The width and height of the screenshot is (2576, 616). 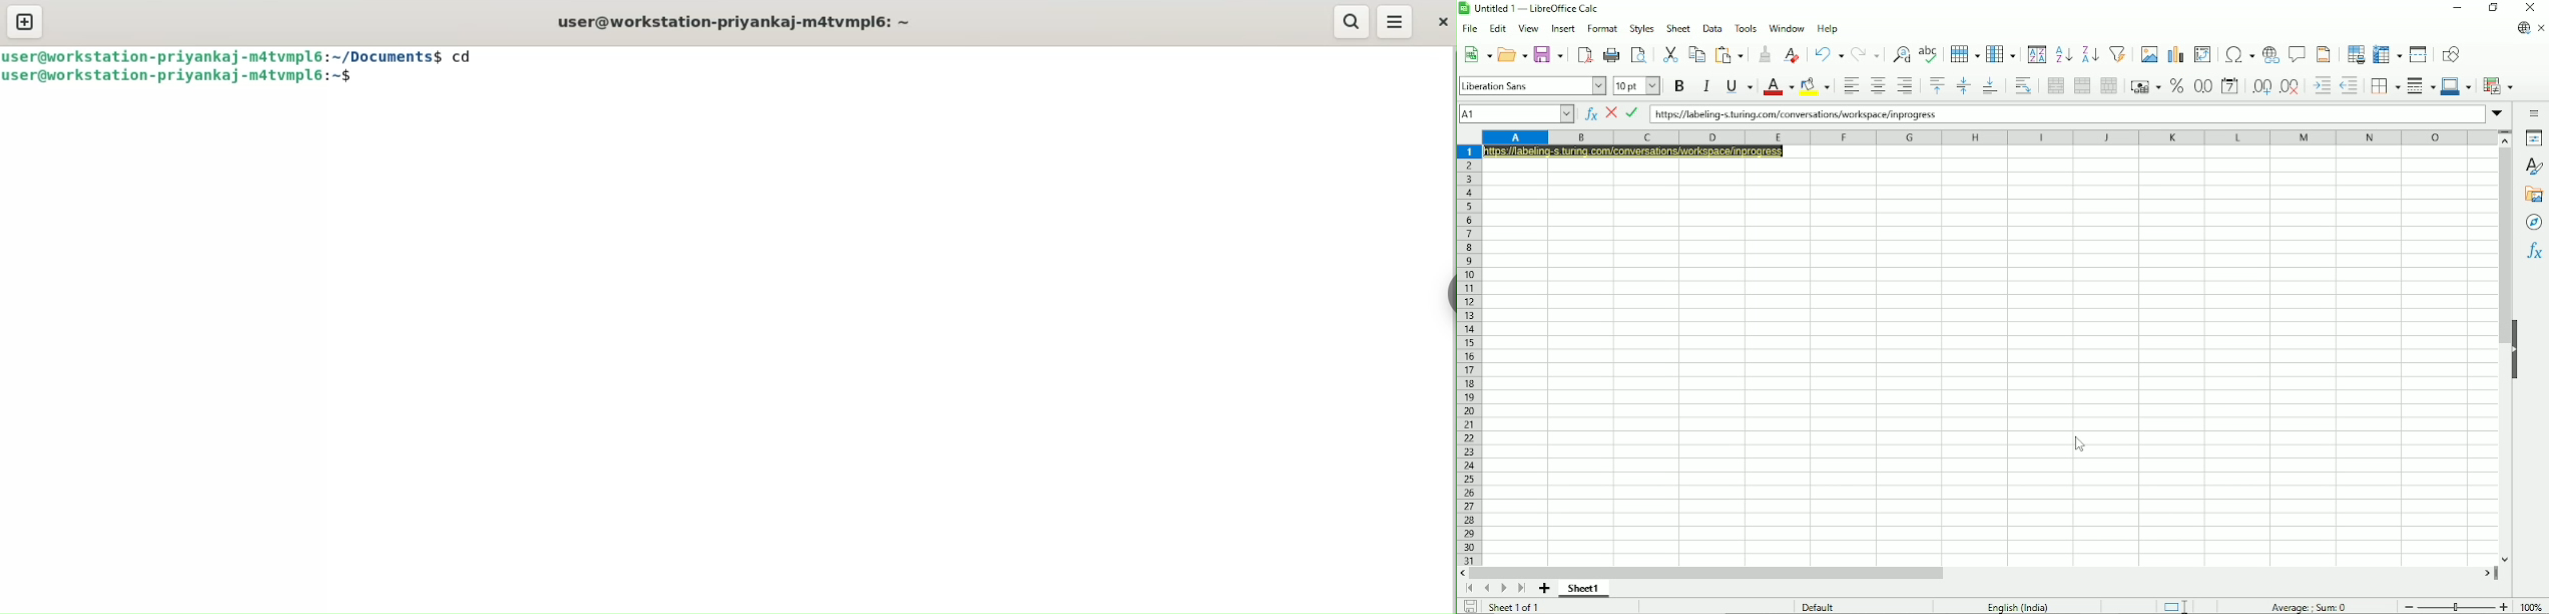 I want to click on Update available, so click(x=2524, y=28).